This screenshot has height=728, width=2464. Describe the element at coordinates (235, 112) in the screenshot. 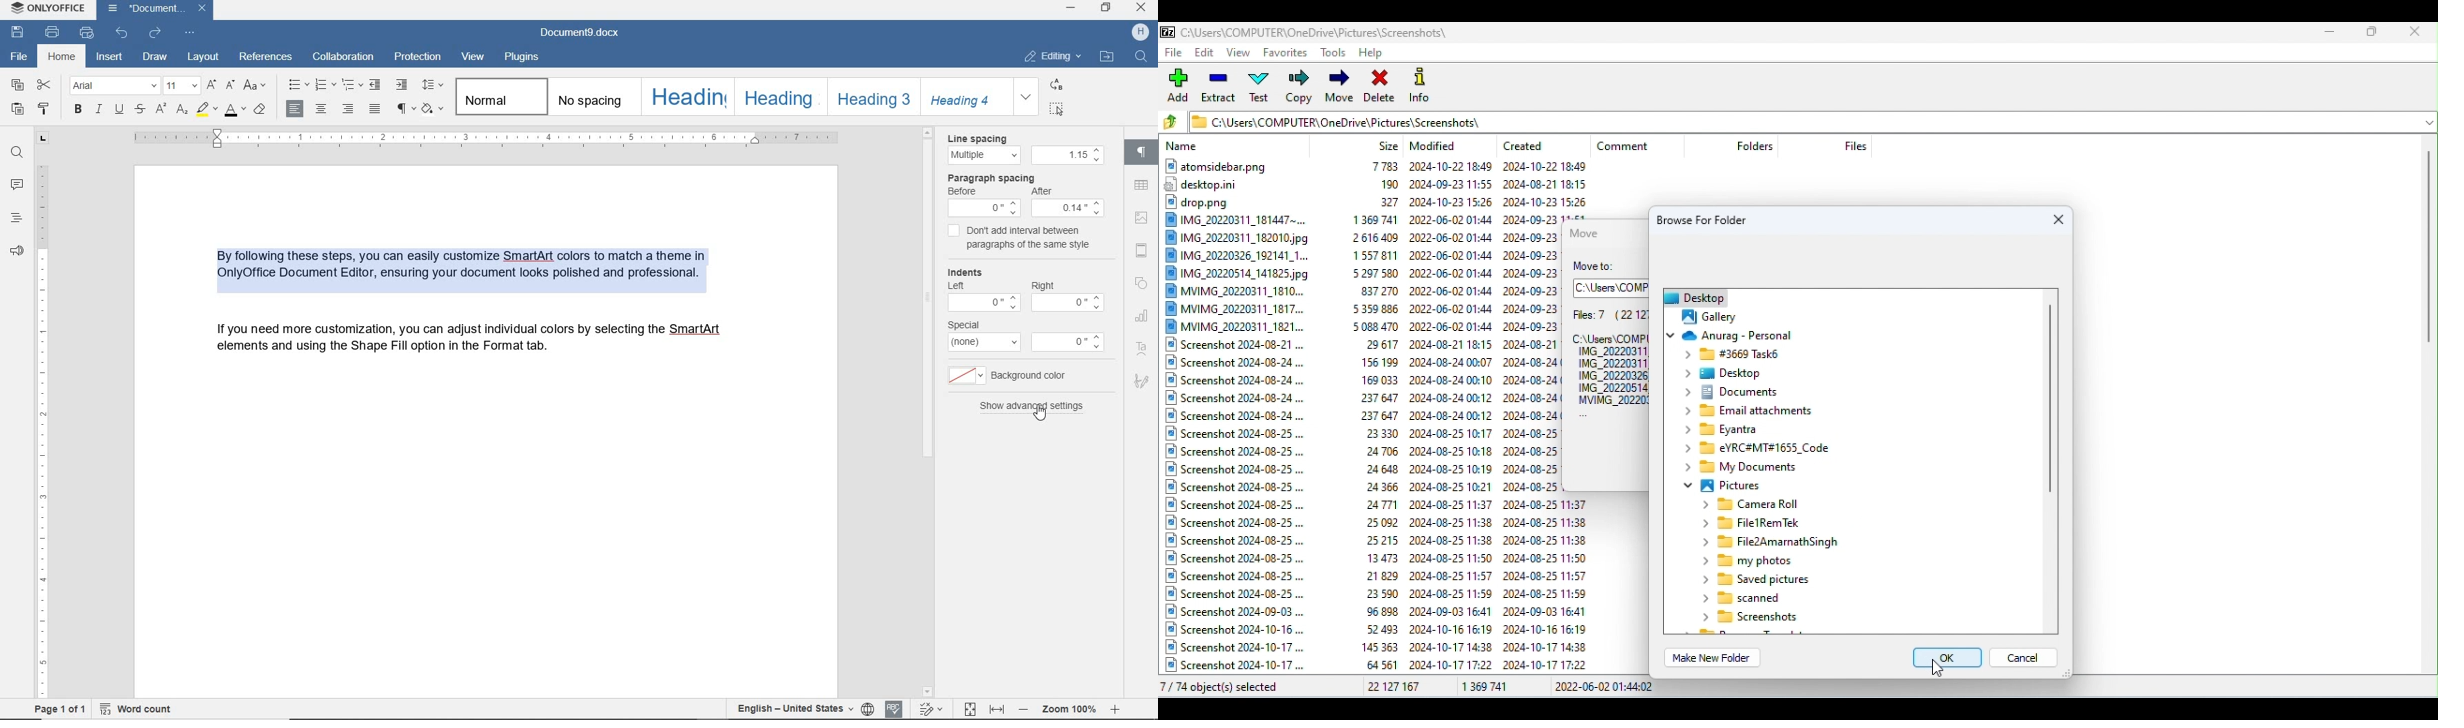

I see `font color` at that location.